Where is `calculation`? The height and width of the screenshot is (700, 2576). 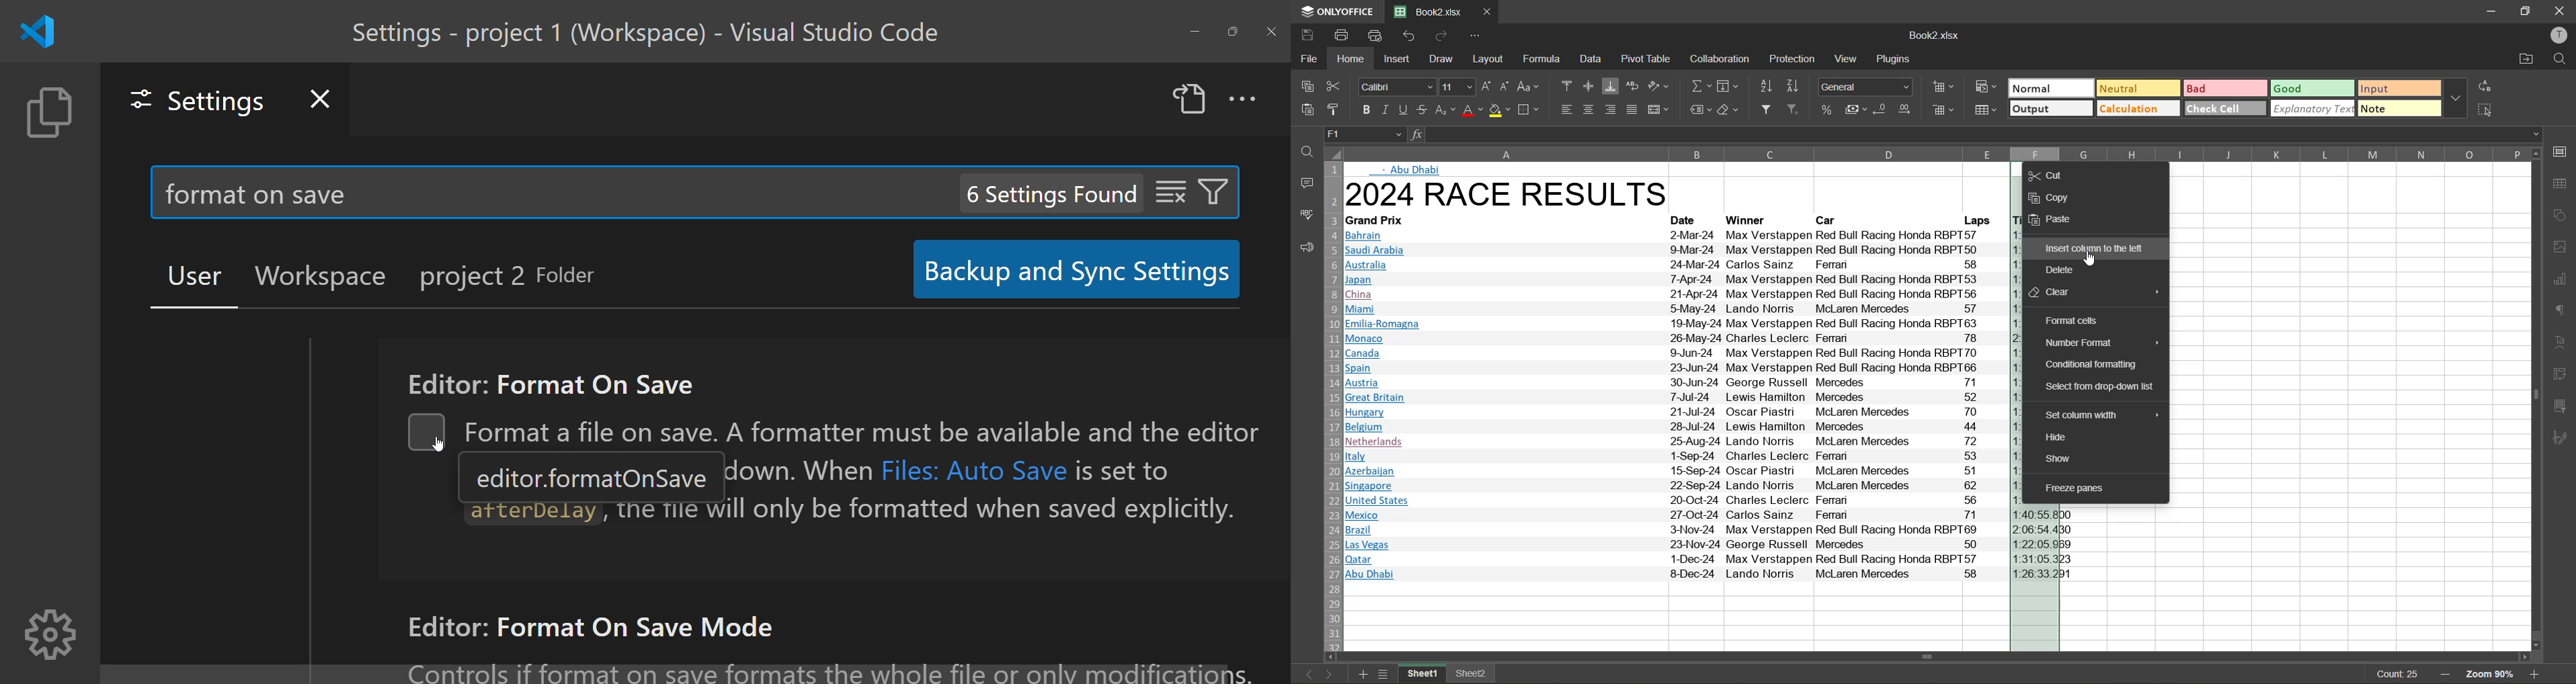 calculation is located at coordinates (2137, 108).